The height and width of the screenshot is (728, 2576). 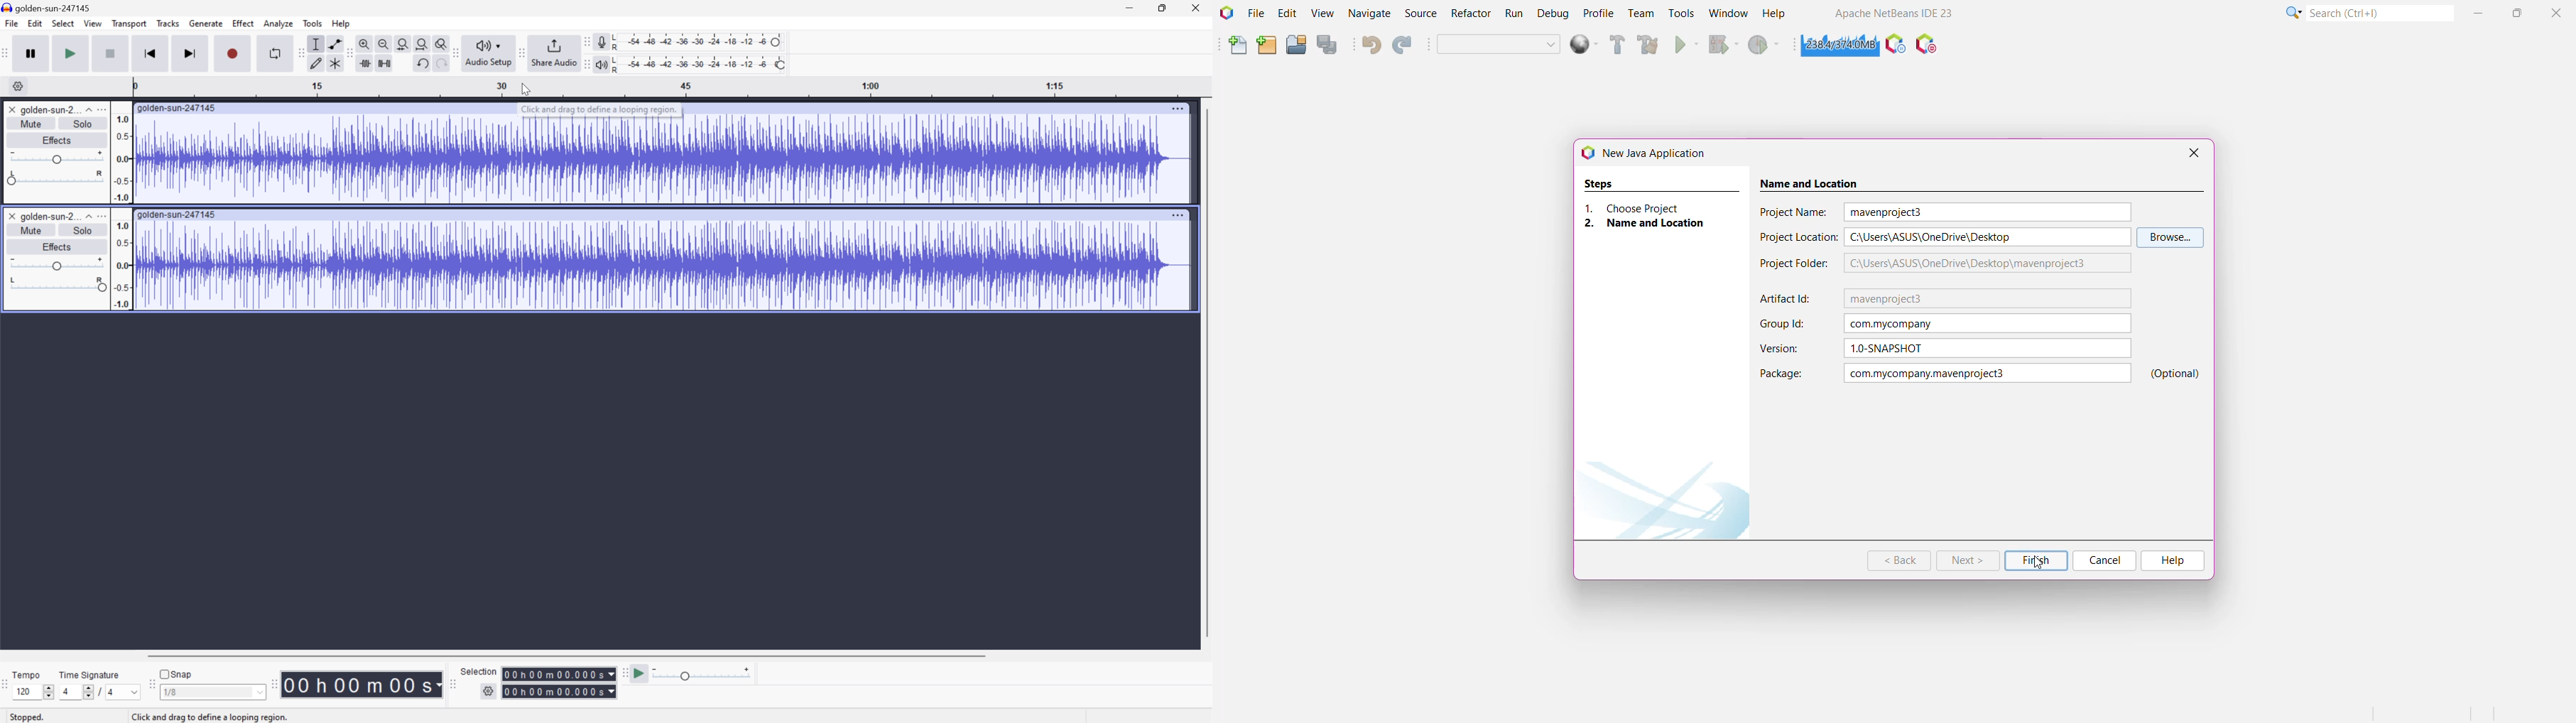 I want to click on Skip to start, so click(x=151, y=53).